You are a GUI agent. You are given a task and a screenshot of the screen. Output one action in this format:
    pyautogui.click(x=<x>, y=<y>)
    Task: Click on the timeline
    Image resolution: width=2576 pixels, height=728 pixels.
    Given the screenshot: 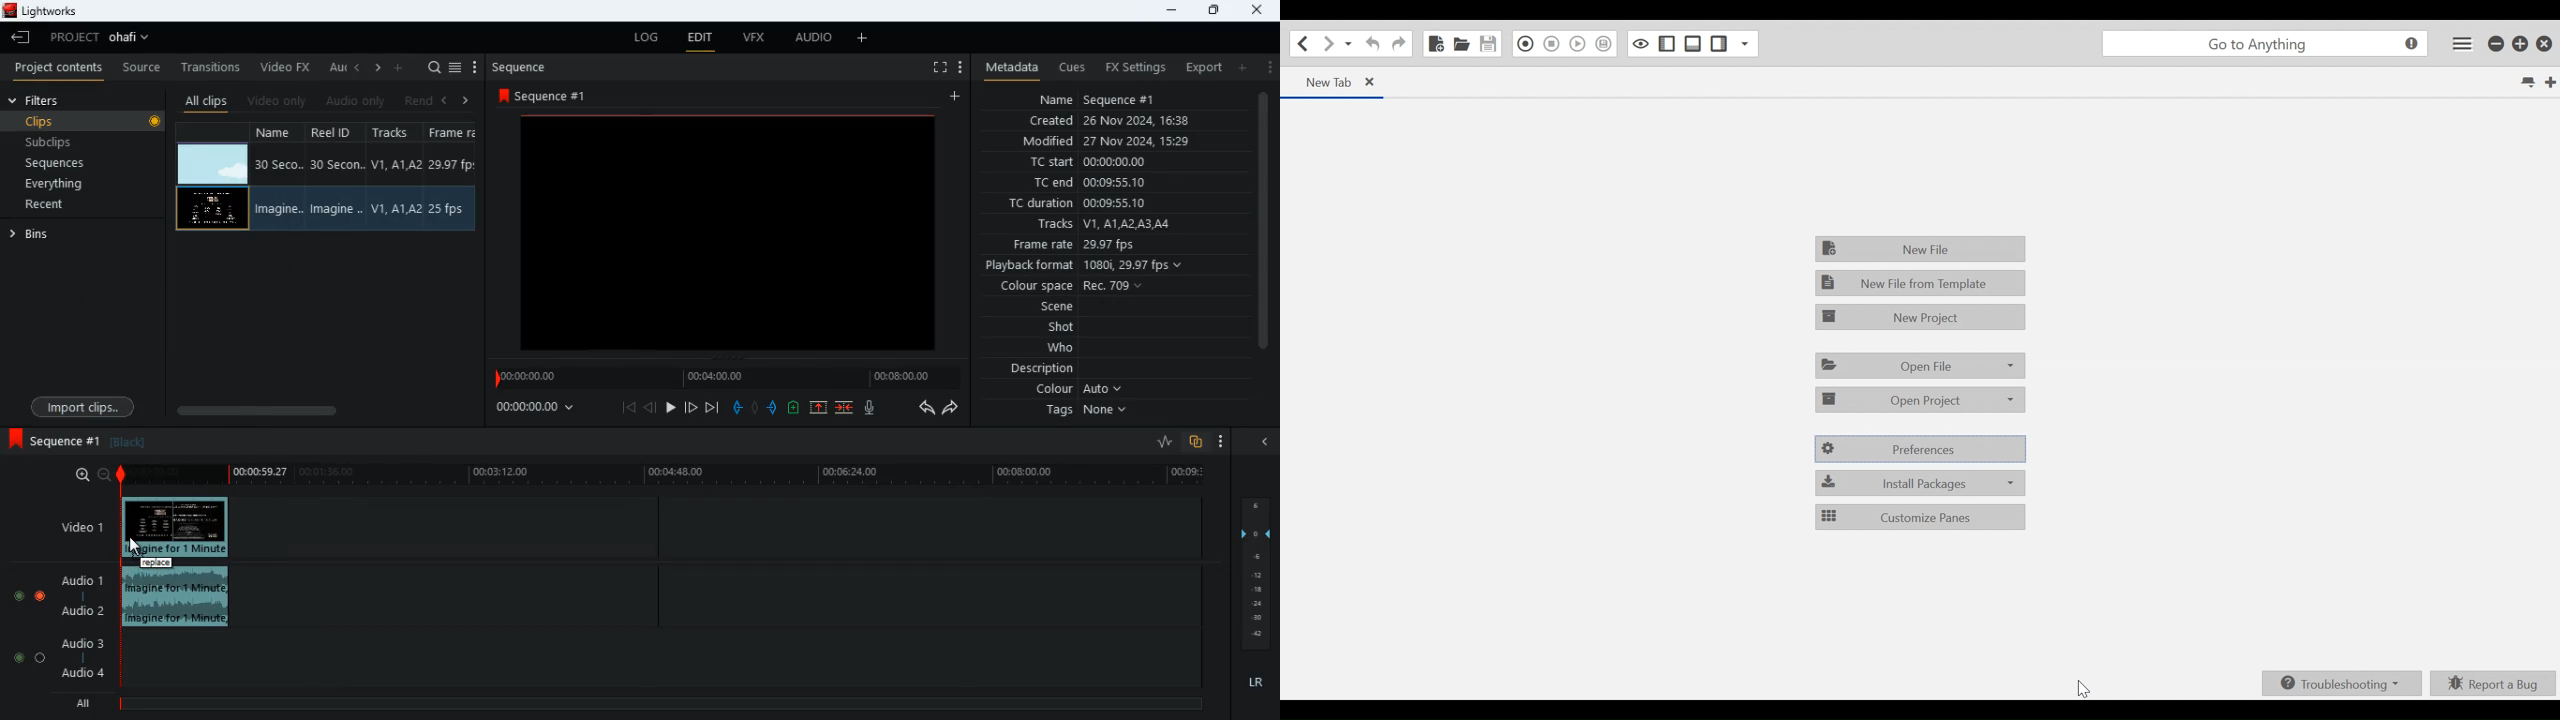 What is the action you would take?
    pyautogui.click(x=659, y=702)
    